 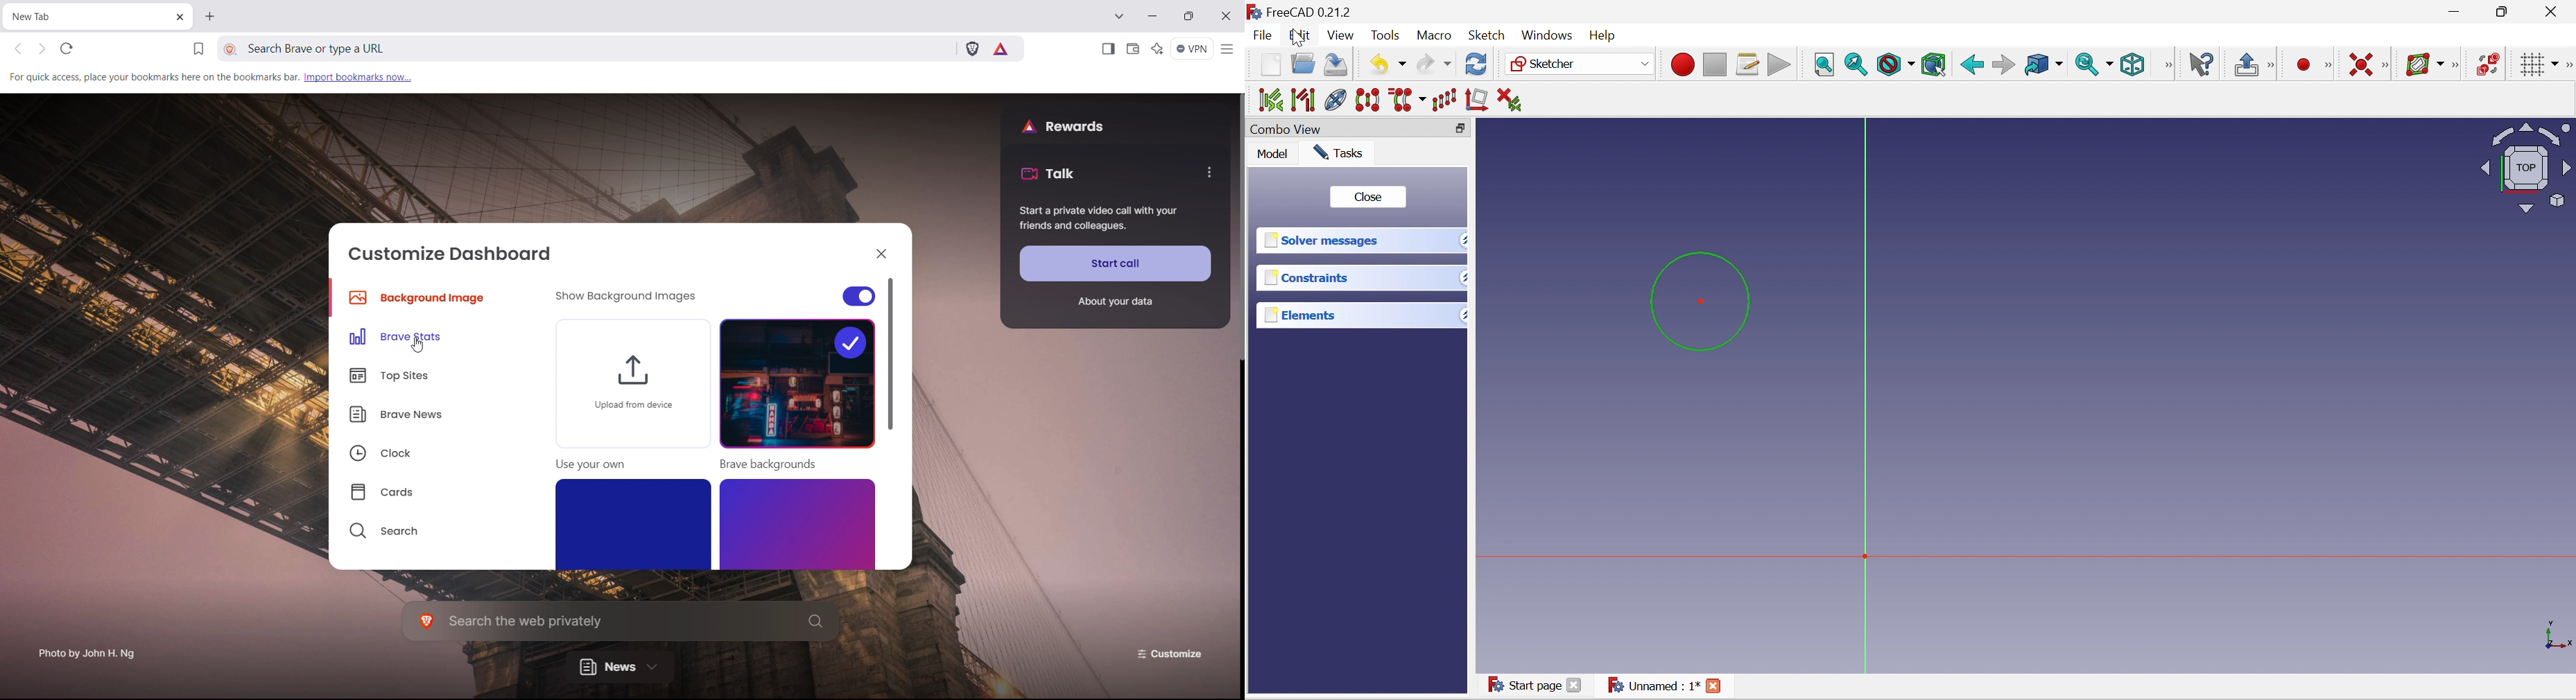 What do you see at coordinates (1335, 100) in the screenshot?
I see `Clone` at bounding box center [1335, 100].